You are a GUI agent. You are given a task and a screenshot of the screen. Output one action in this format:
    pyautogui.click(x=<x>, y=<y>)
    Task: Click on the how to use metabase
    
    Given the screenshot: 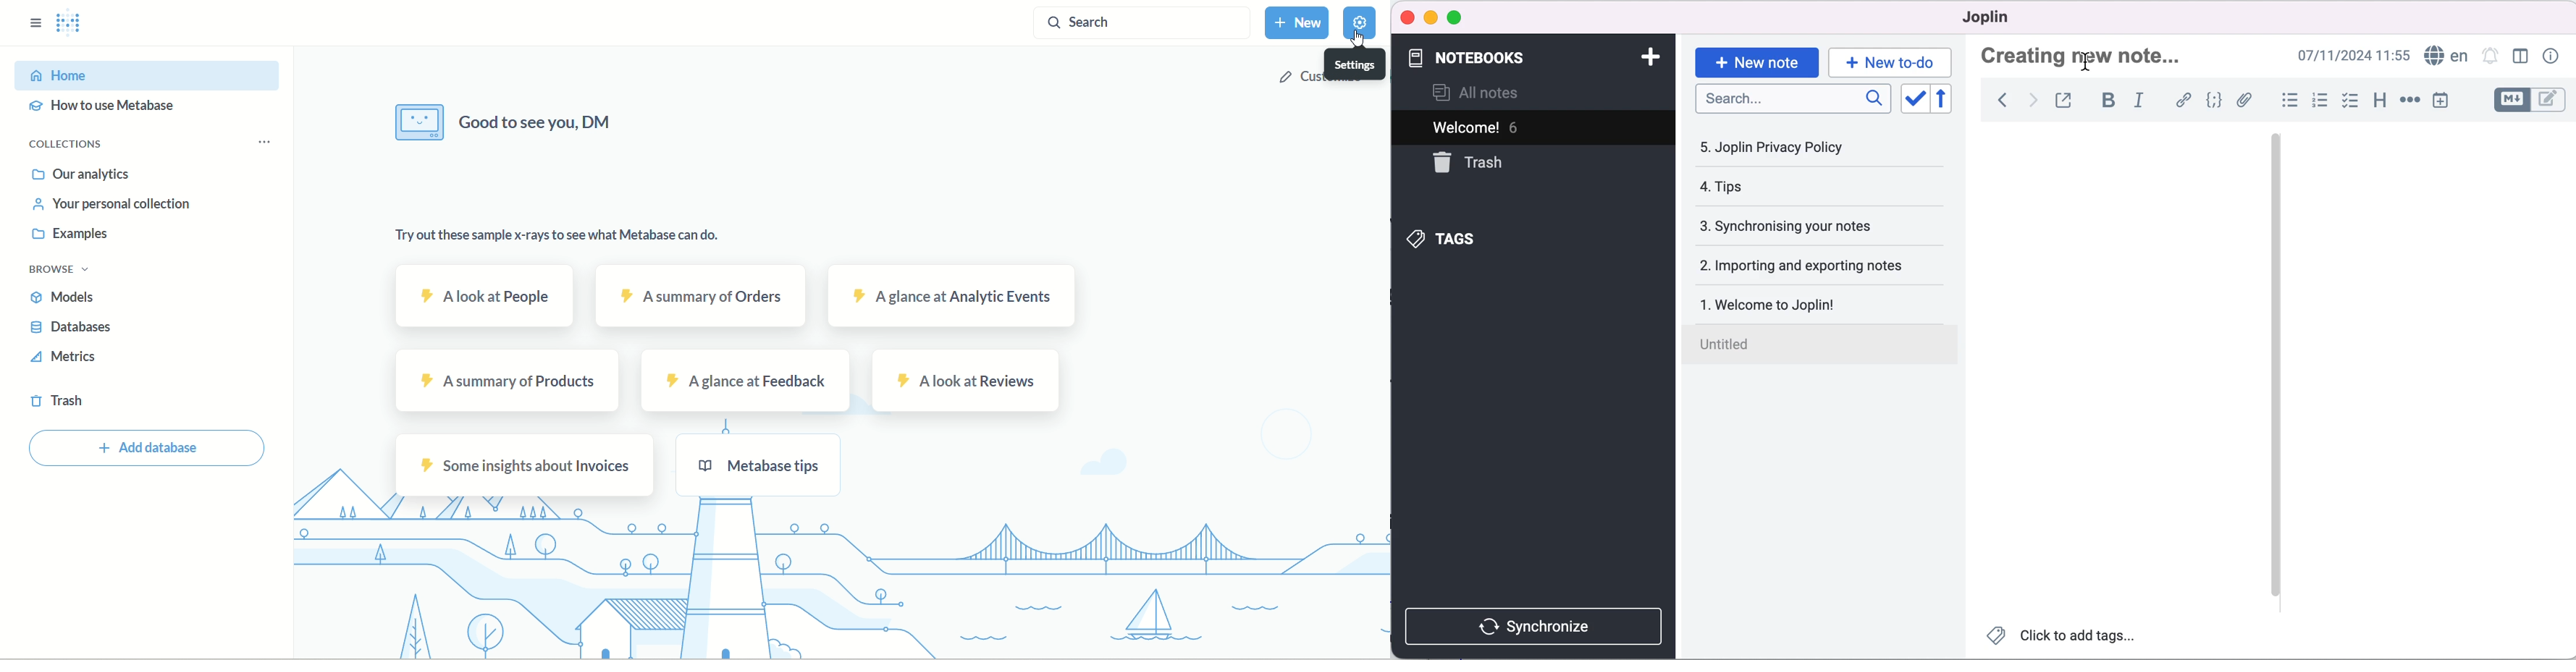 What is the action you would take?
    pyautogui.click(x=115, y=110)
    